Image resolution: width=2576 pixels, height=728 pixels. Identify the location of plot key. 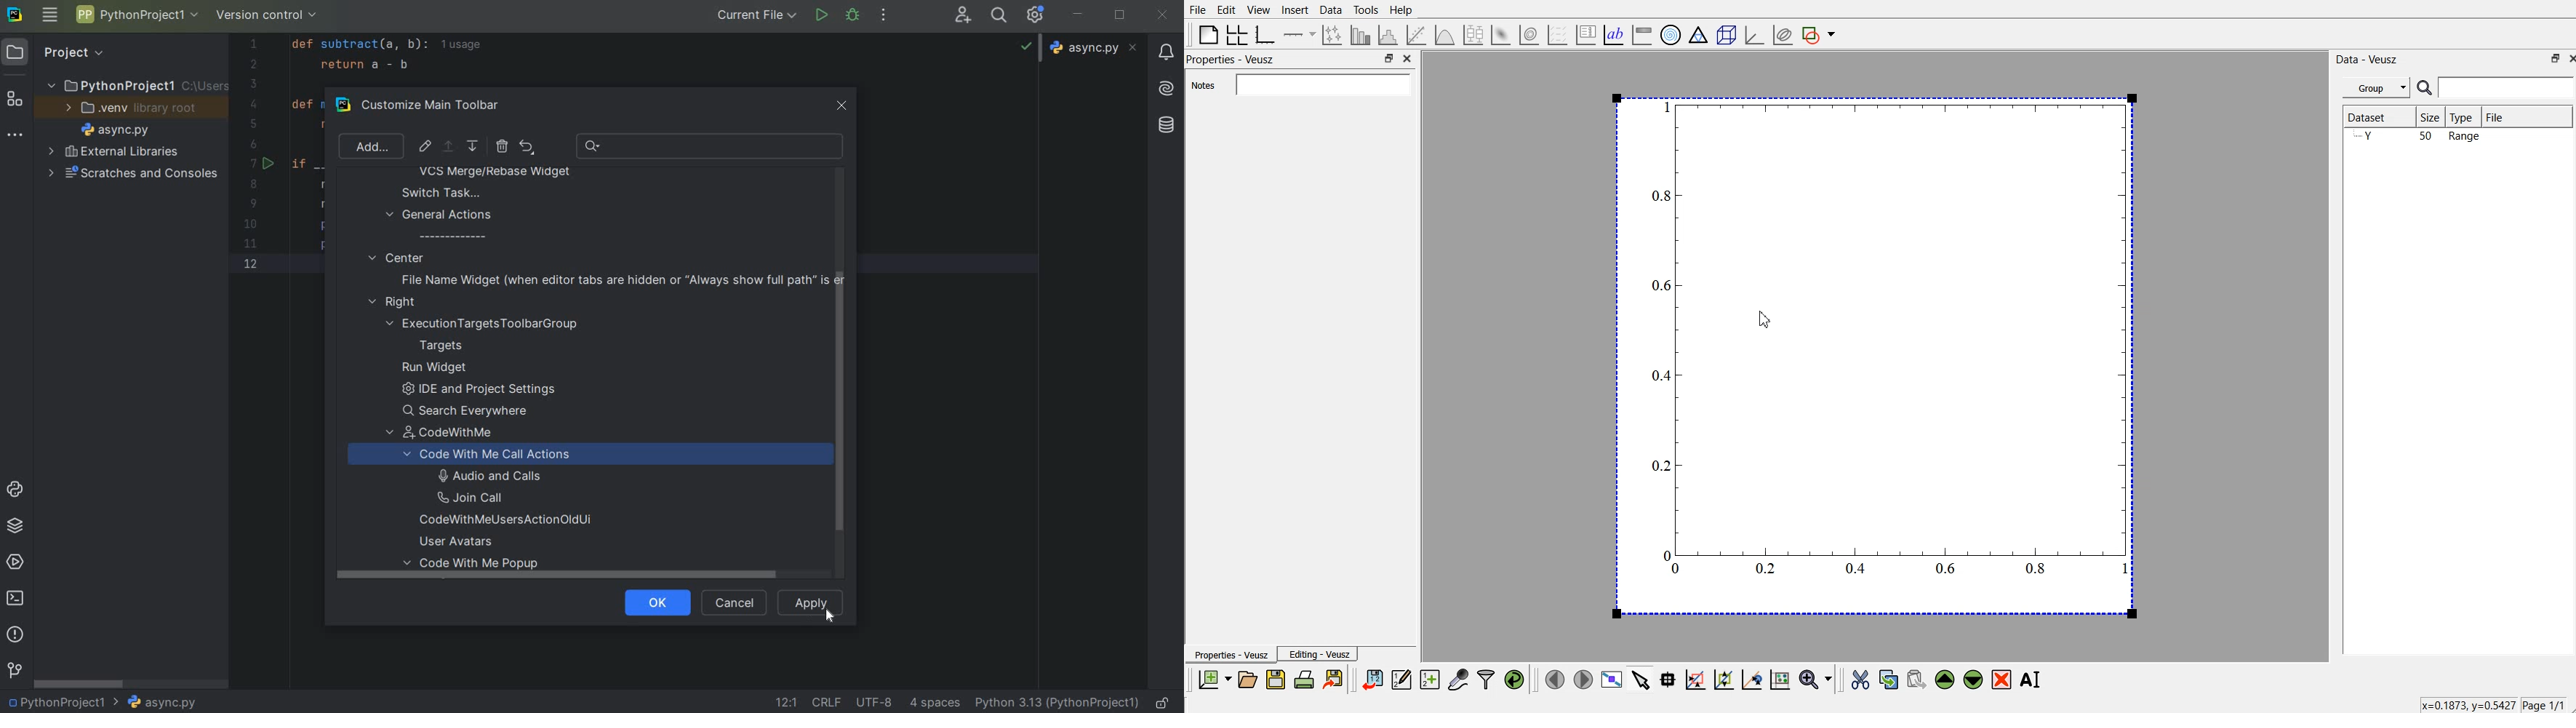
(1585, 33).